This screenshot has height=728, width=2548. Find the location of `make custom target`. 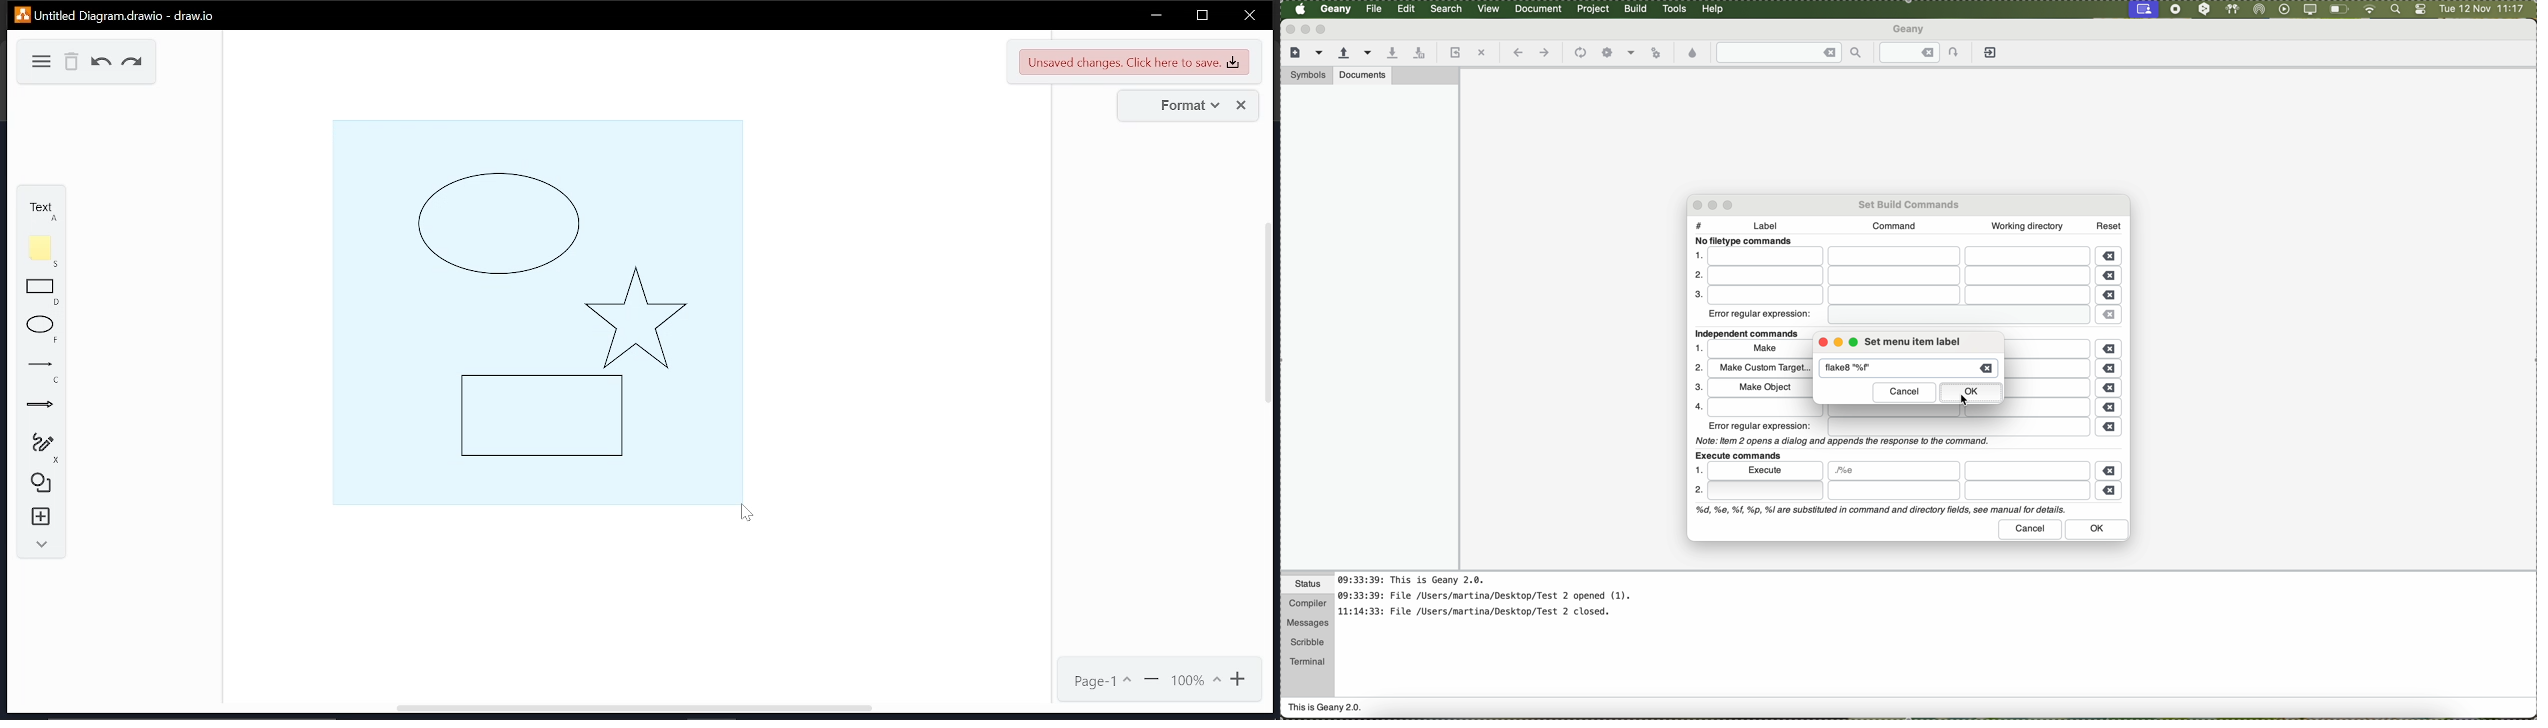

make custom target is located at coordinates (1759, 369).